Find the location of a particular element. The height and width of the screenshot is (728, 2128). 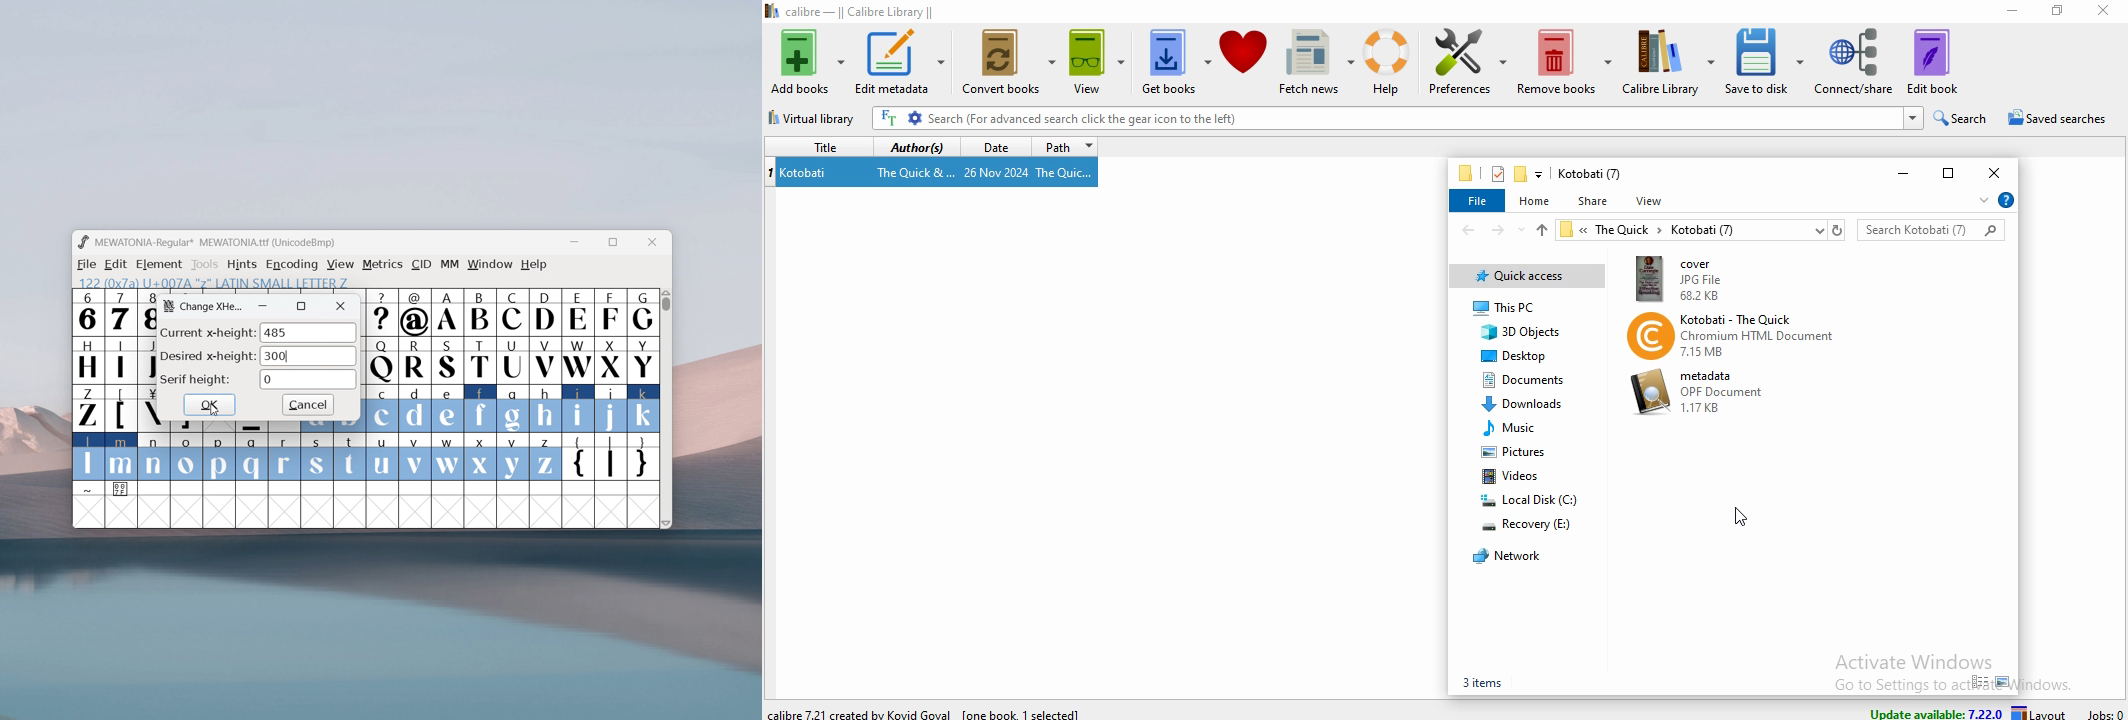

update available: 7.22.0 is located at coordinates (1934, 710).